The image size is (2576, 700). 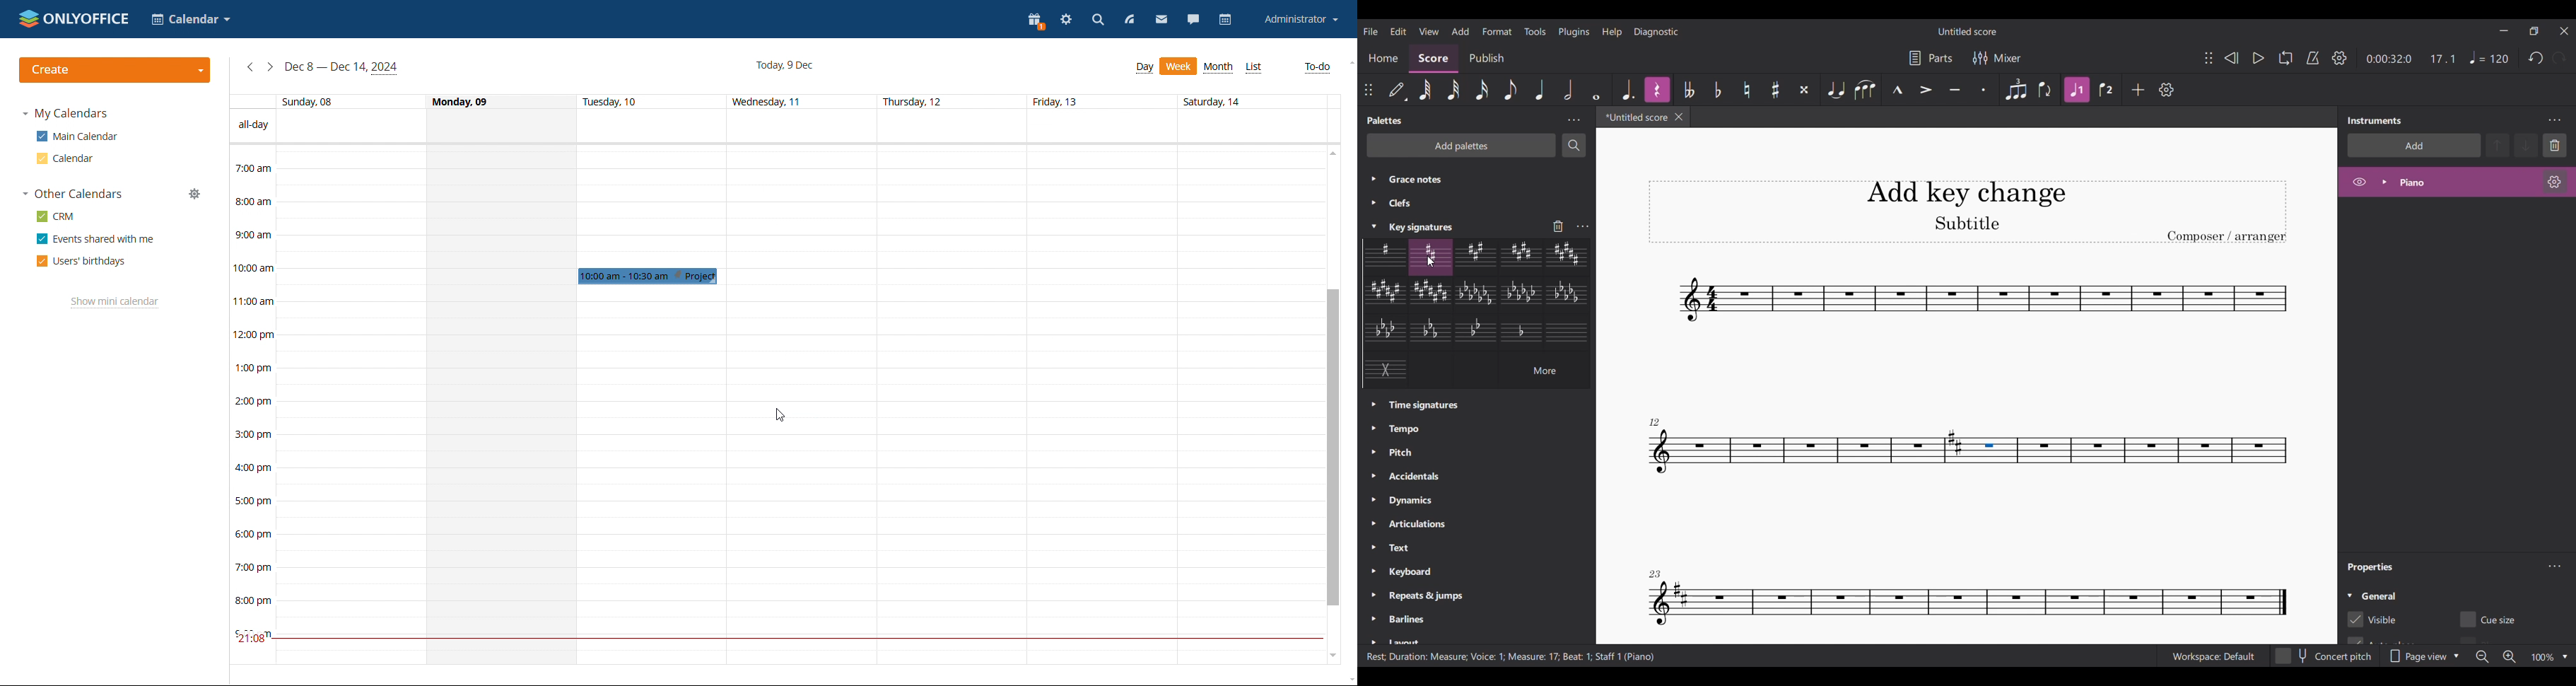 What do you see at coordinates (1574, 120) in the screenshot?
I see `Palettes settings ` at bounding box center [1574, 120].